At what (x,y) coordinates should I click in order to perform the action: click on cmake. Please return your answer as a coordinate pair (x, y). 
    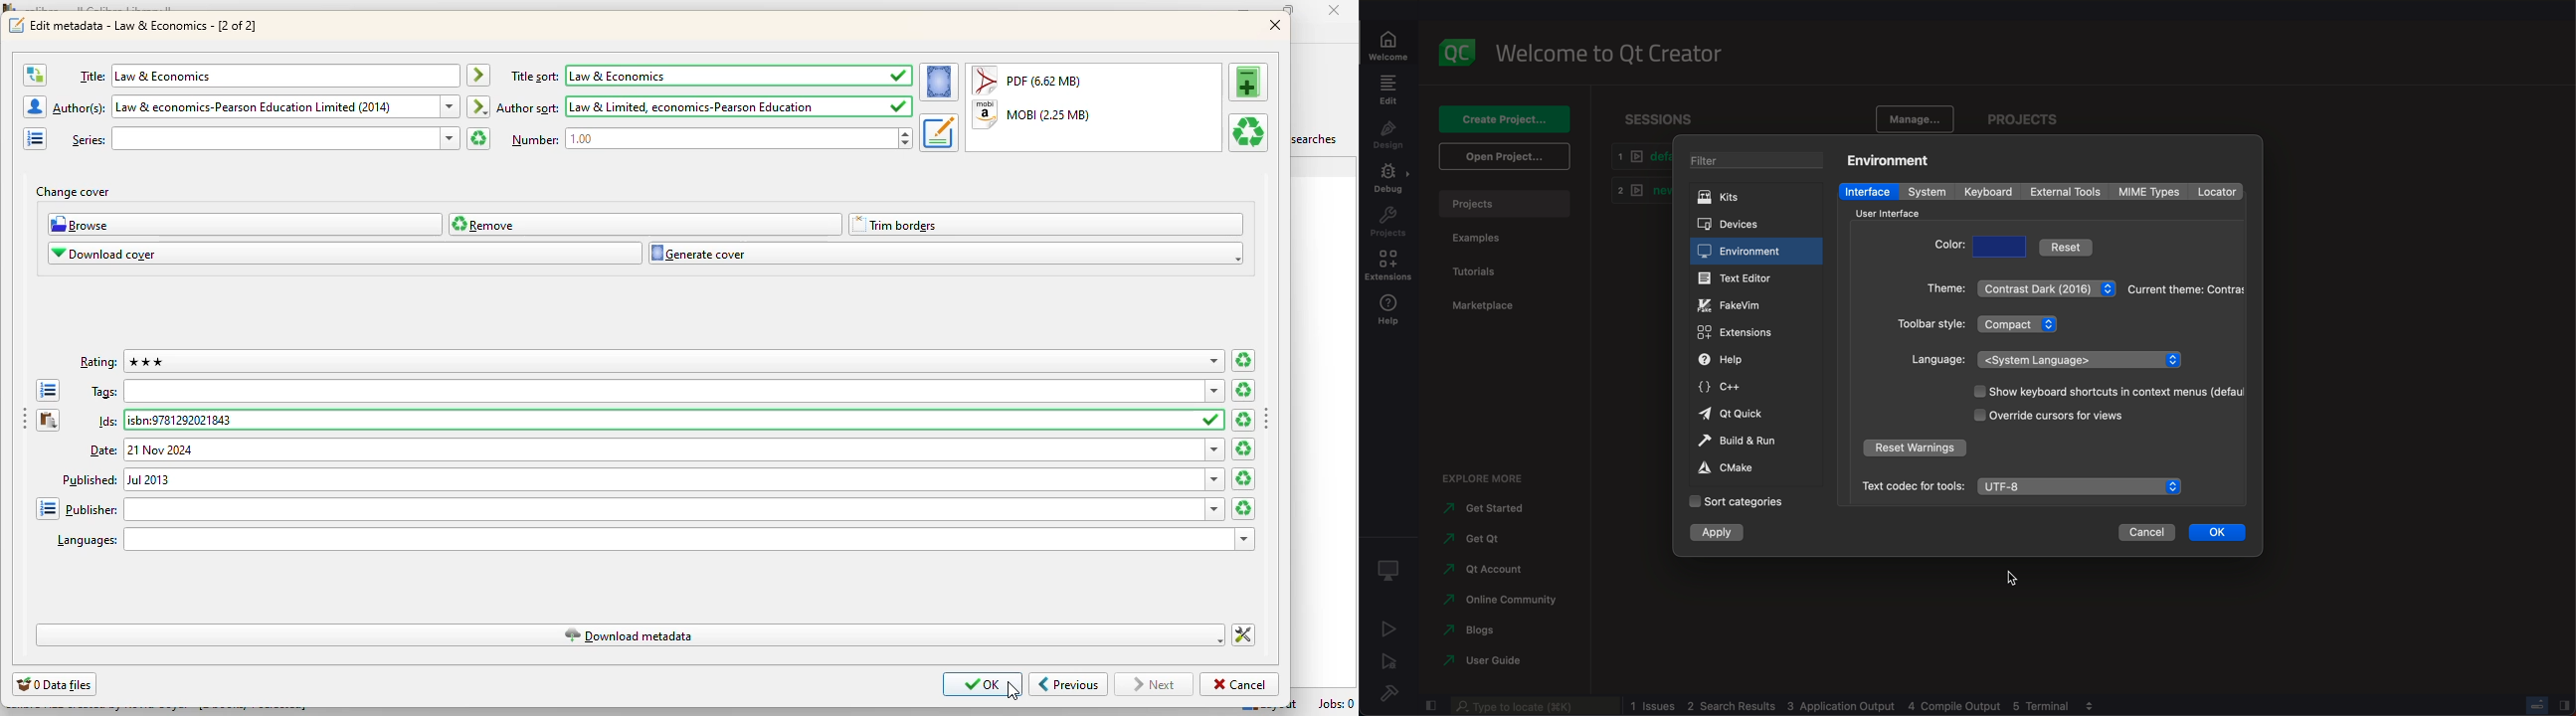
    Looking at the image, I should click on (1748, 468).